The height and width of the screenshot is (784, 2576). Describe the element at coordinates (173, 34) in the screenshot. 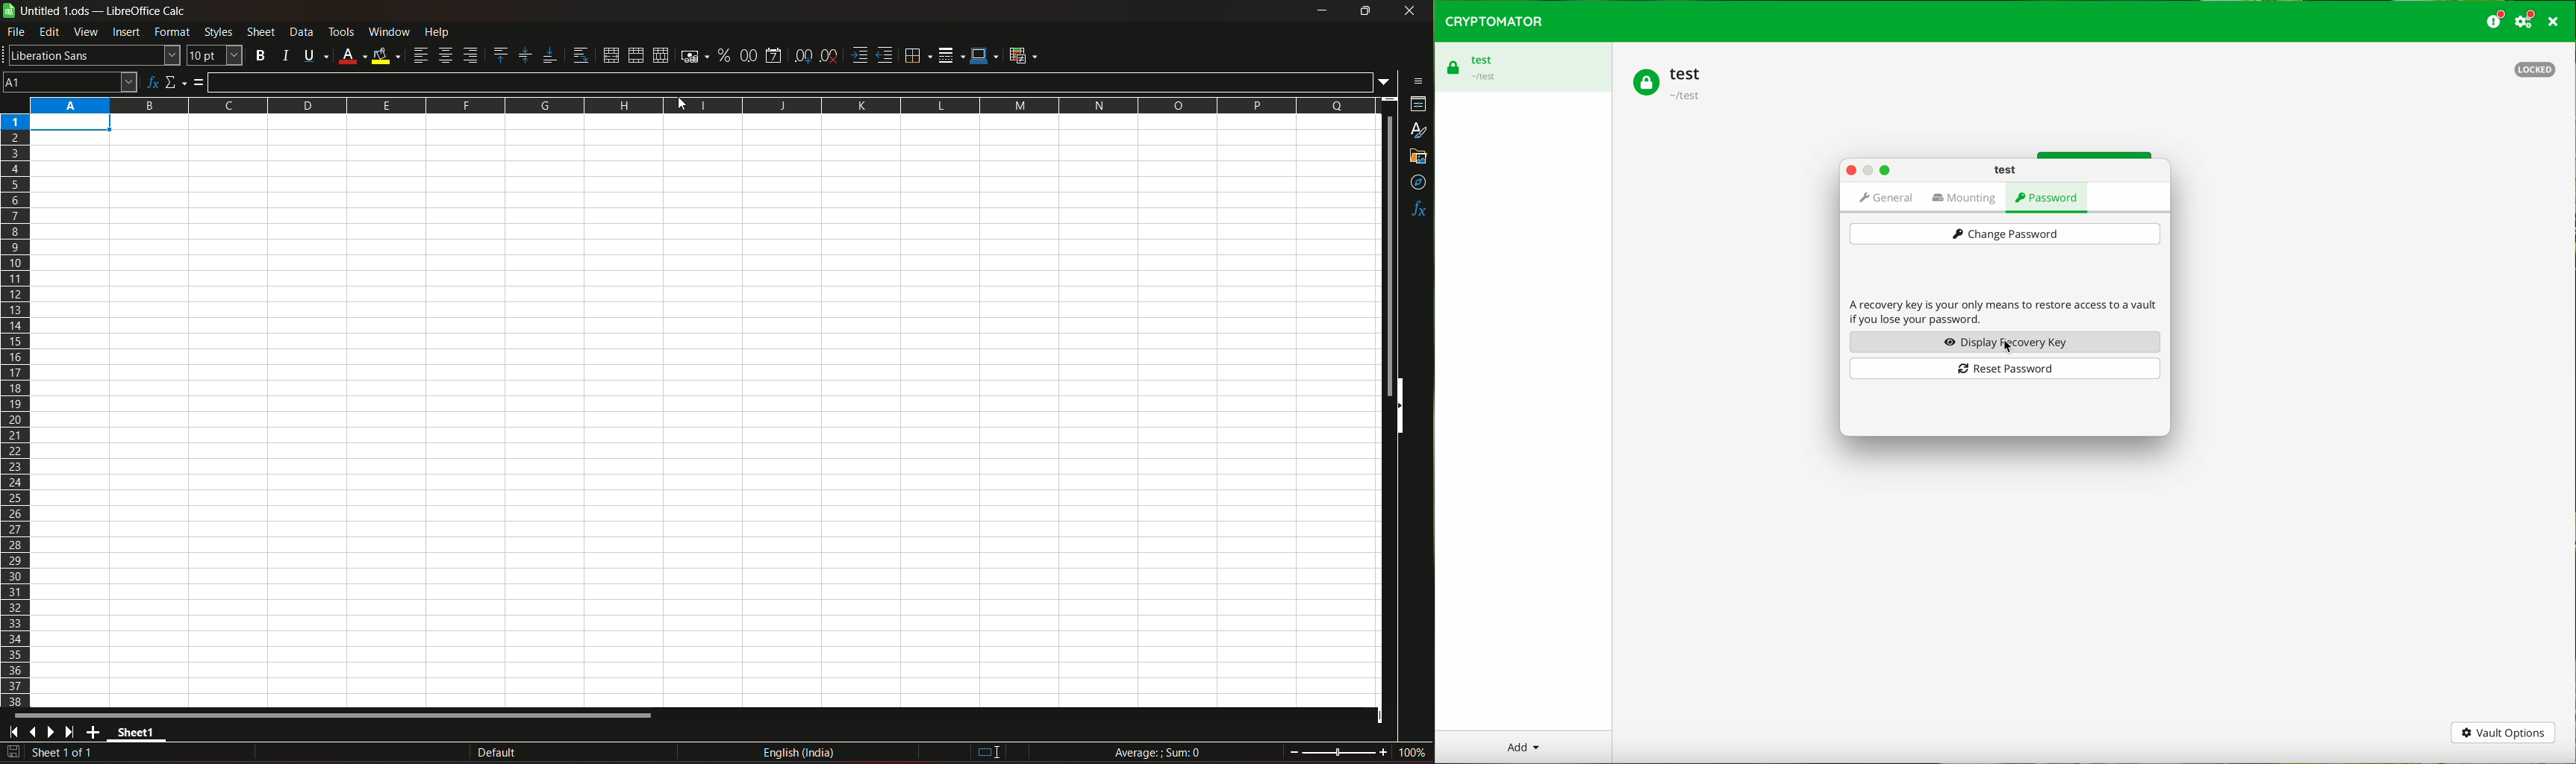

I see `Format` at that location.